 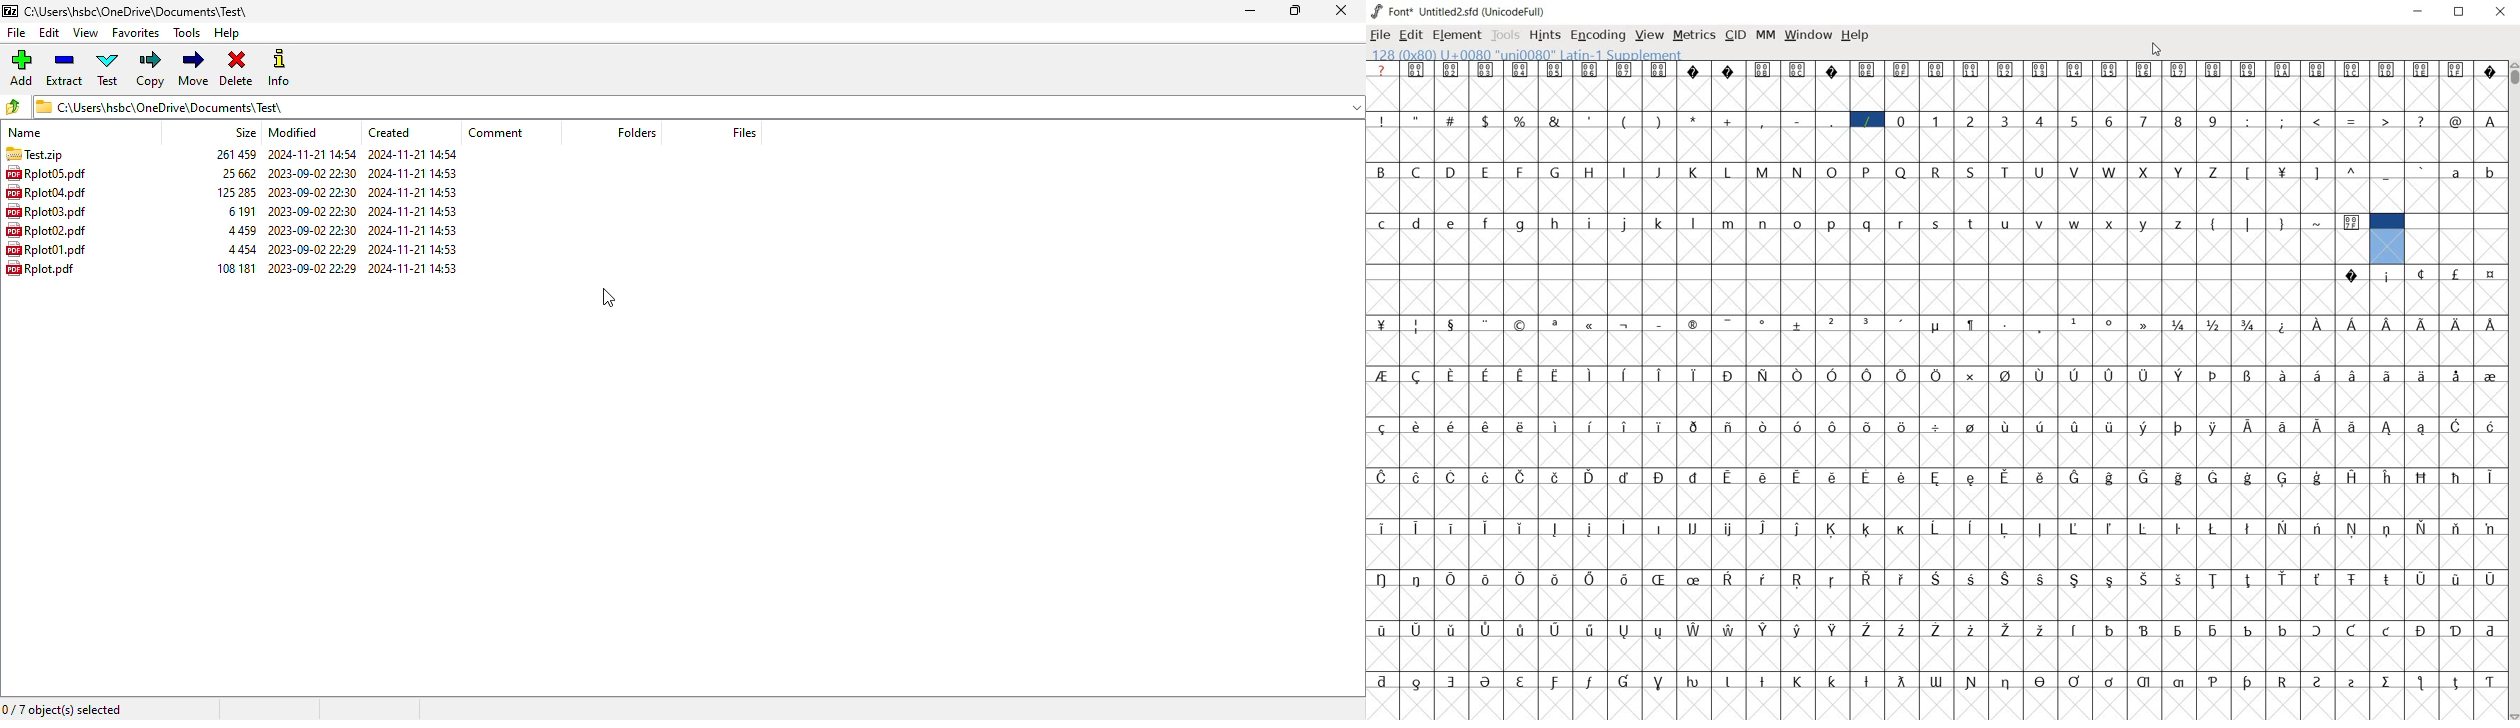 I want to click on Symbol, so click(x=2457, y=323).